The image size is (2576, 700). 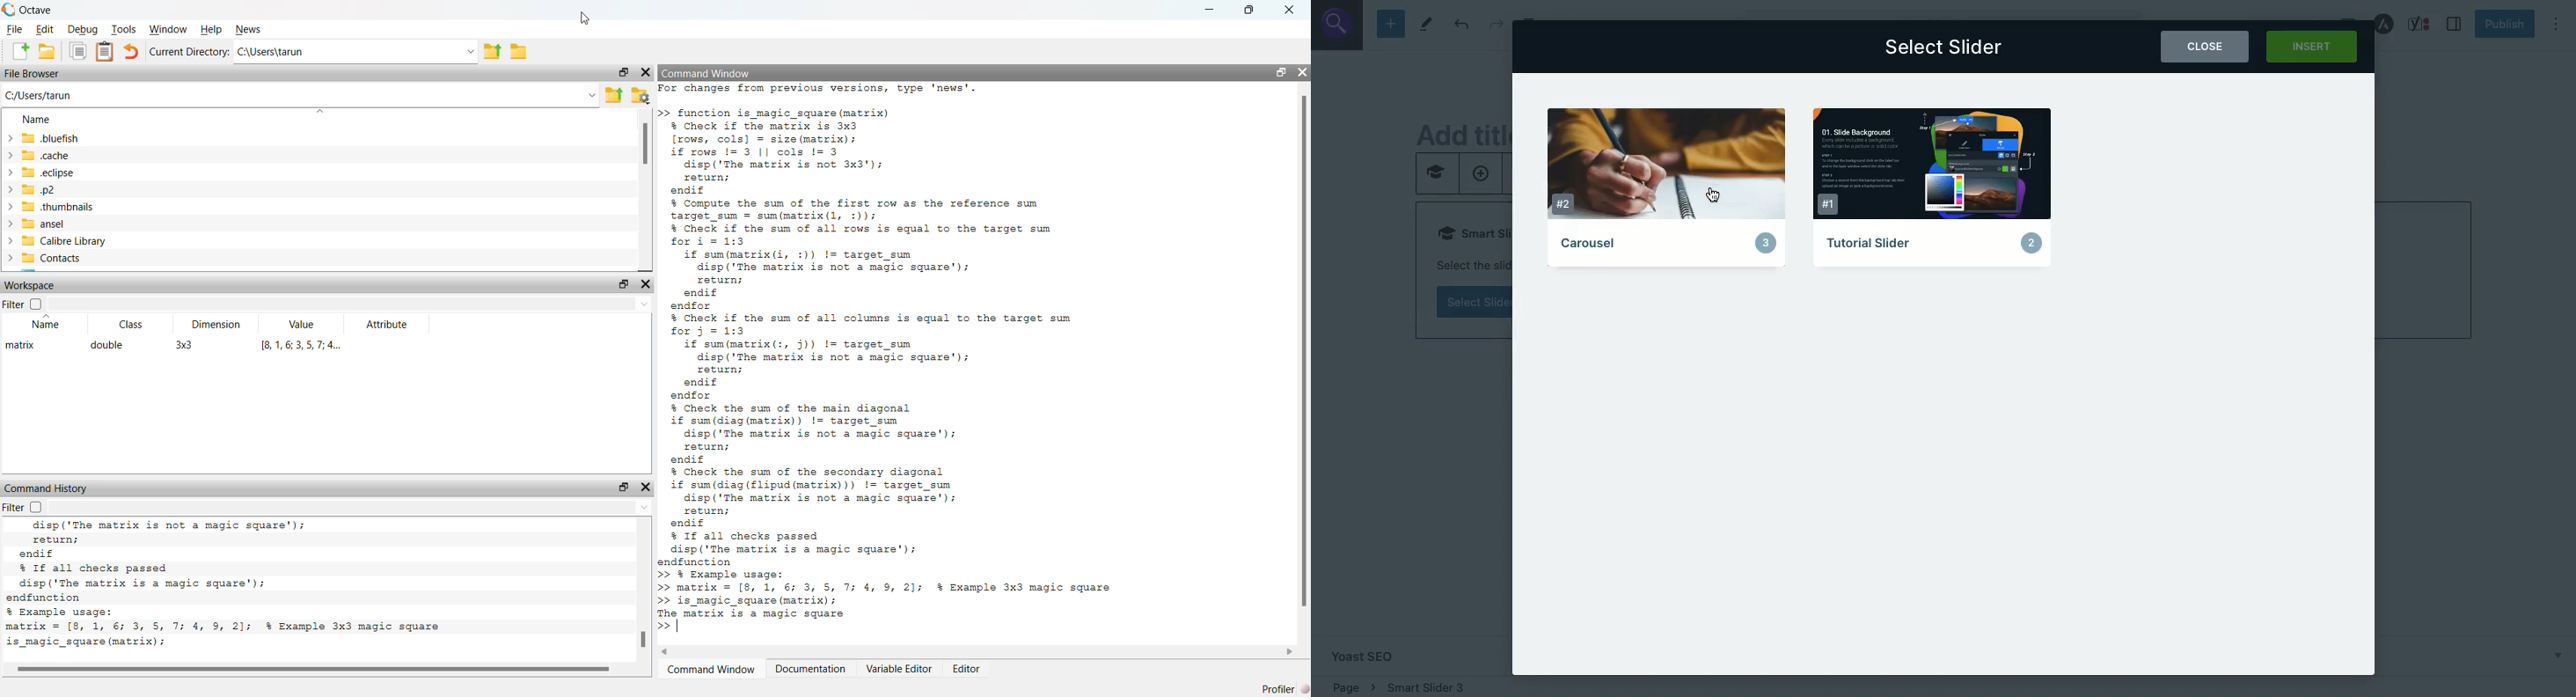 What do you see at coordinates (1935, 187) in the screenshot?
I see `Tutorial slider` at bounding box center [1935, 187].